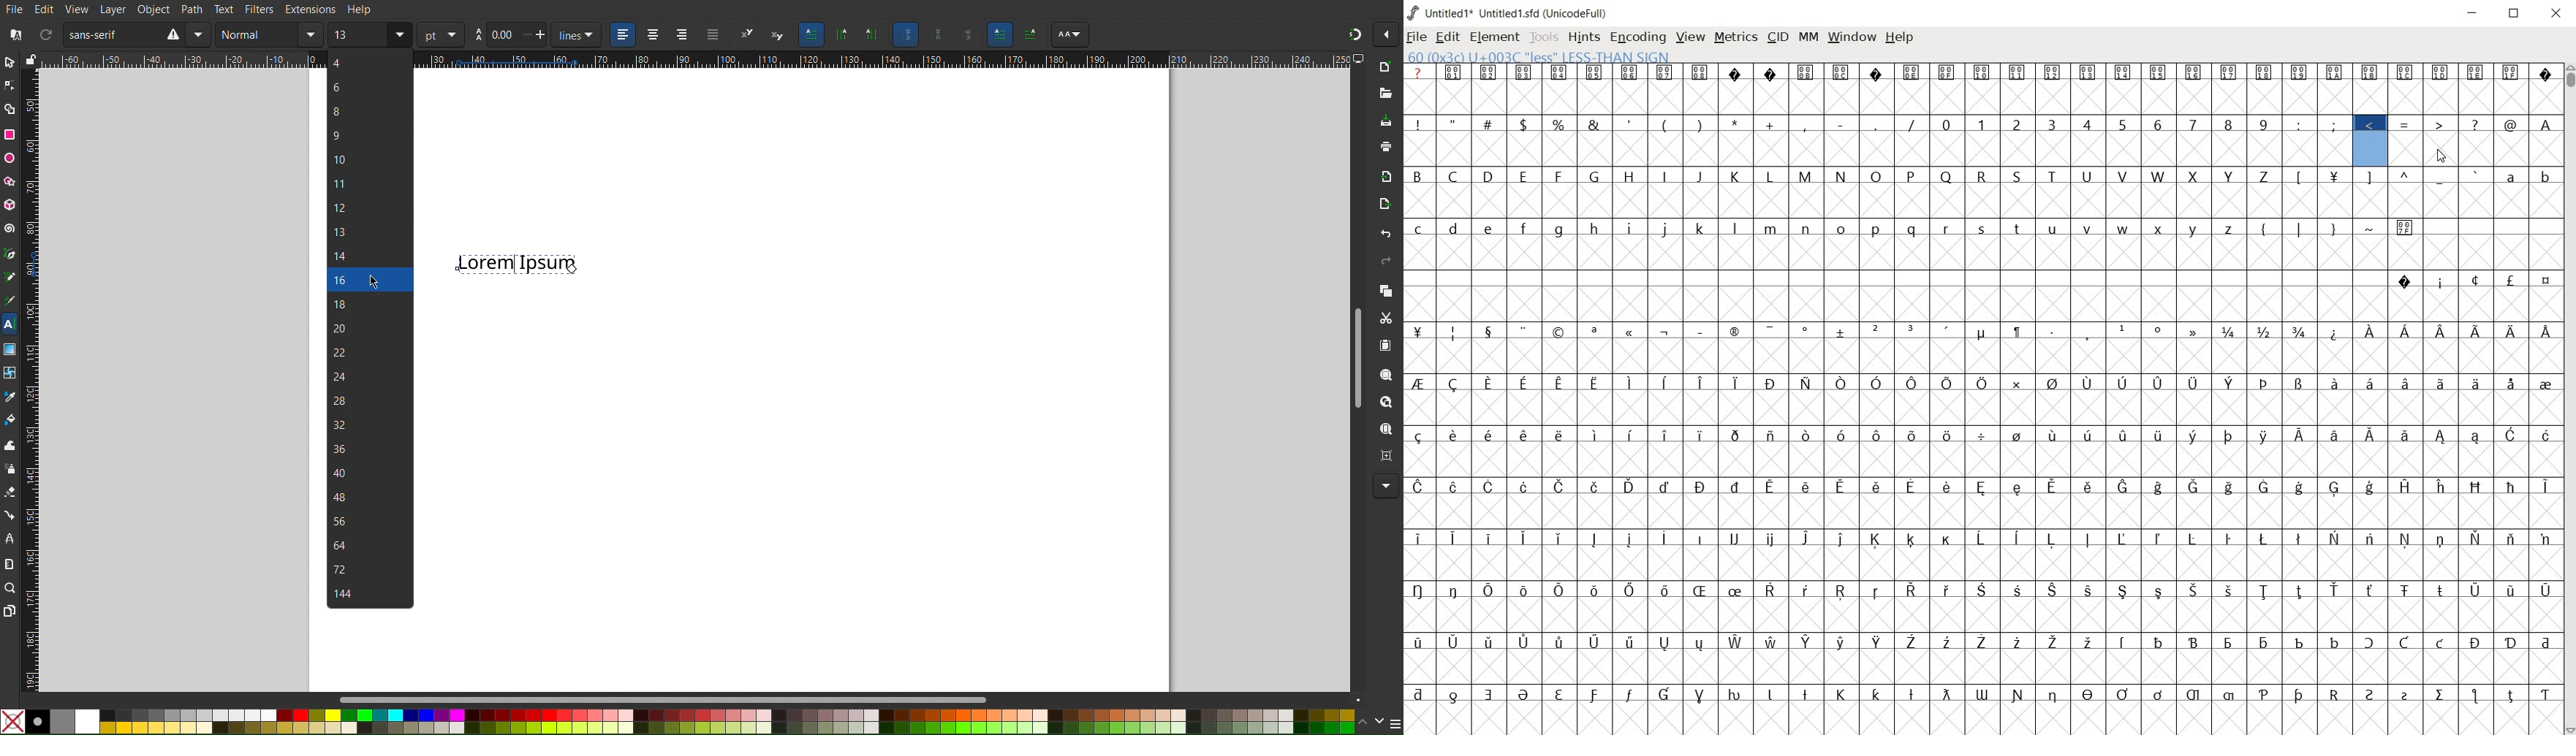 Image resolution: width=2576 pixels, height=756 pixels. What do you see at coordinates (374, 281) in the screenshot?
I see `cursor` at bounding box center [374, 281].